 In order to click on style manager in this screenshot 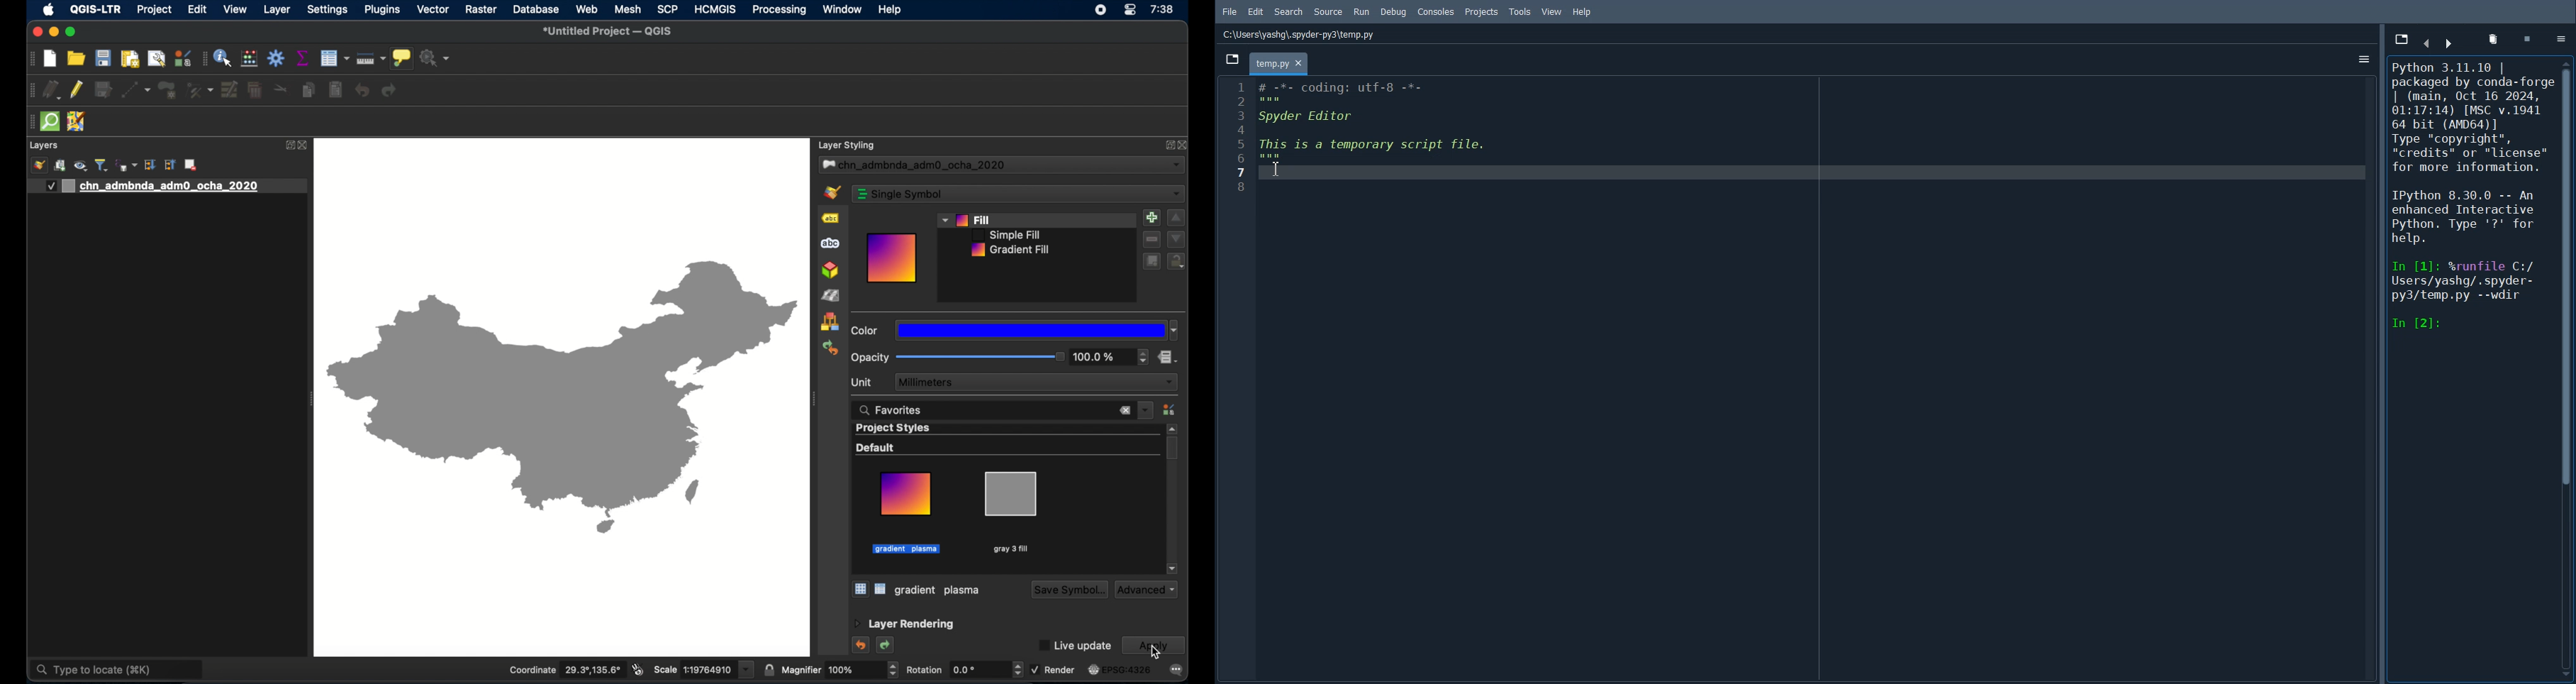, I will do `click(1169, 409)`.